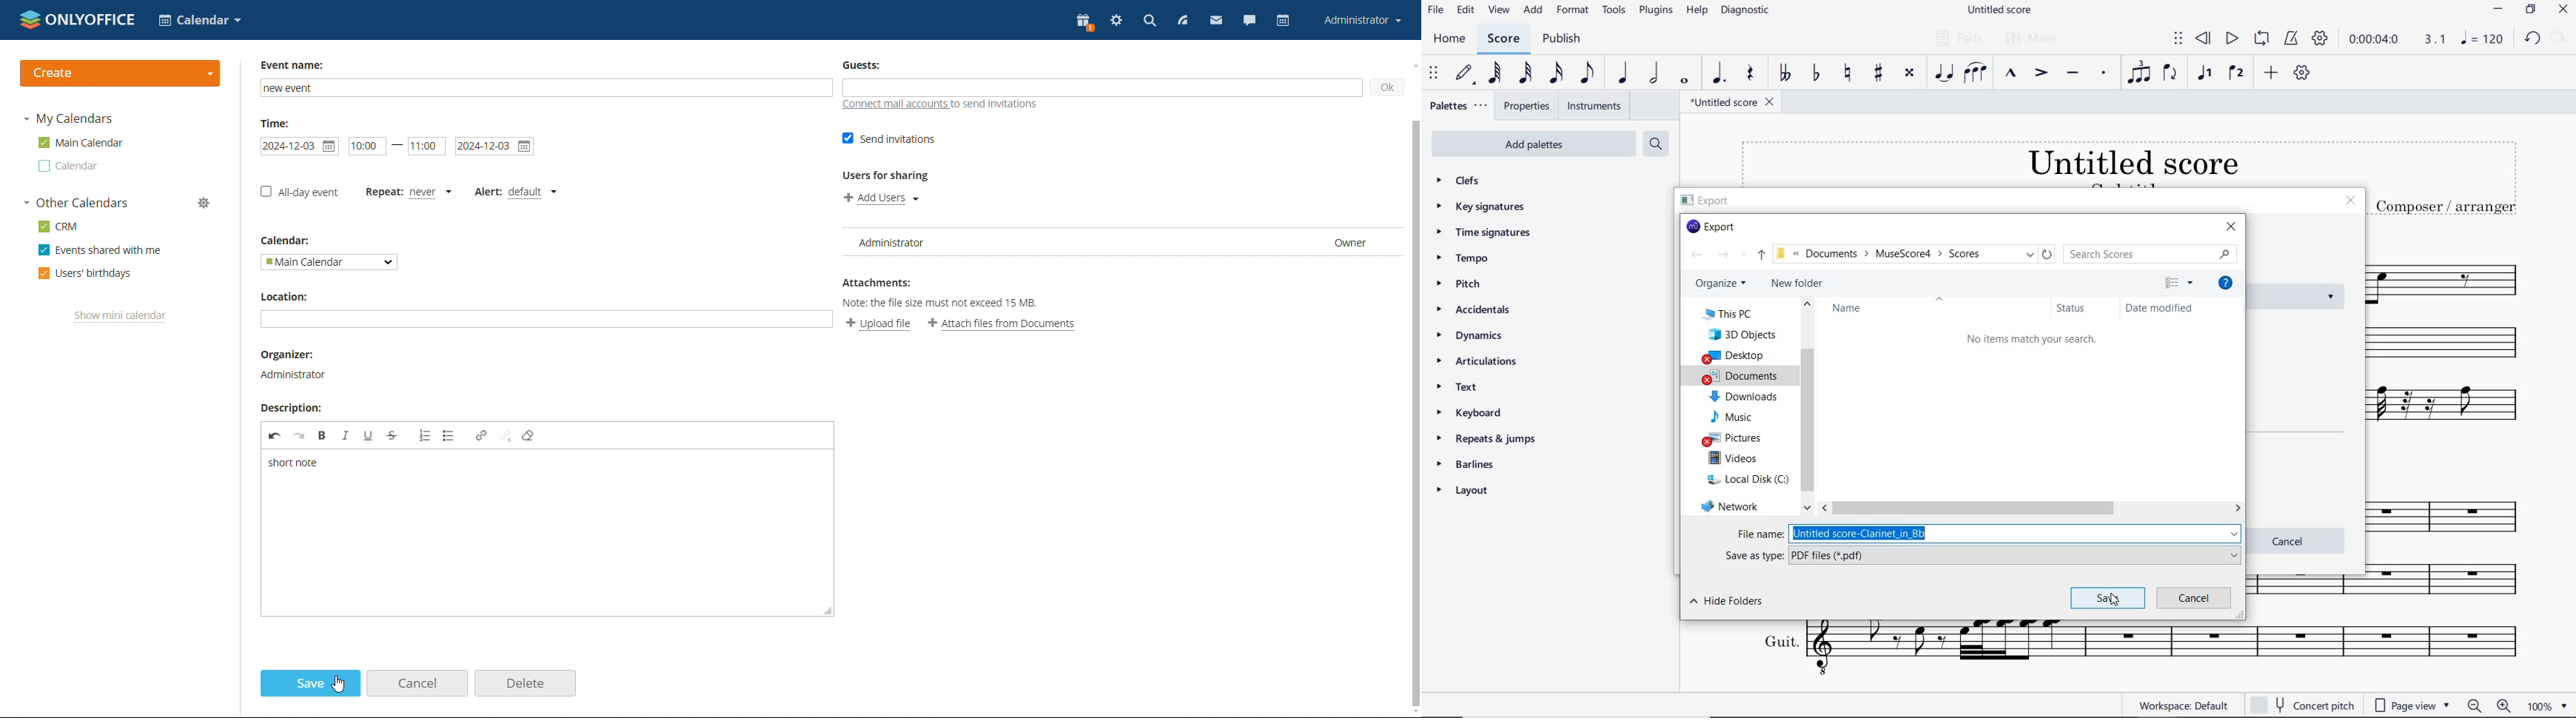  I want to click on zoom in or zoom out, so click(2490, 705).